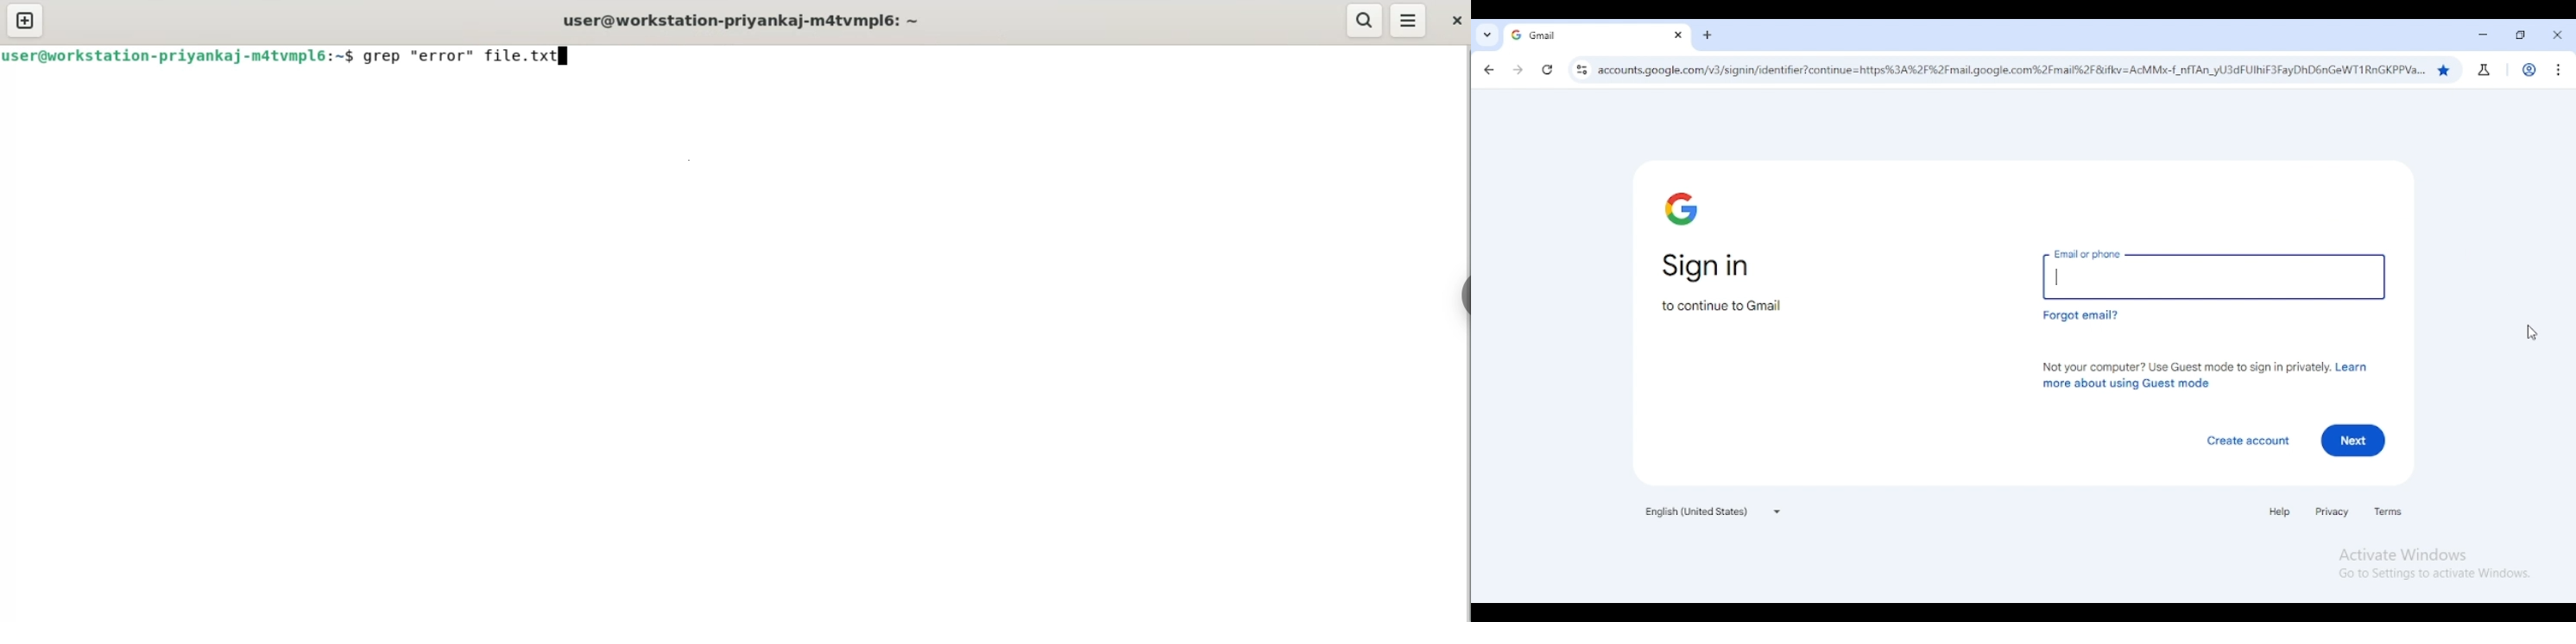  What do you see at coordinates (2483, 35) in the screenshot?
I see `minimize` at bounding box center [2483, 35].